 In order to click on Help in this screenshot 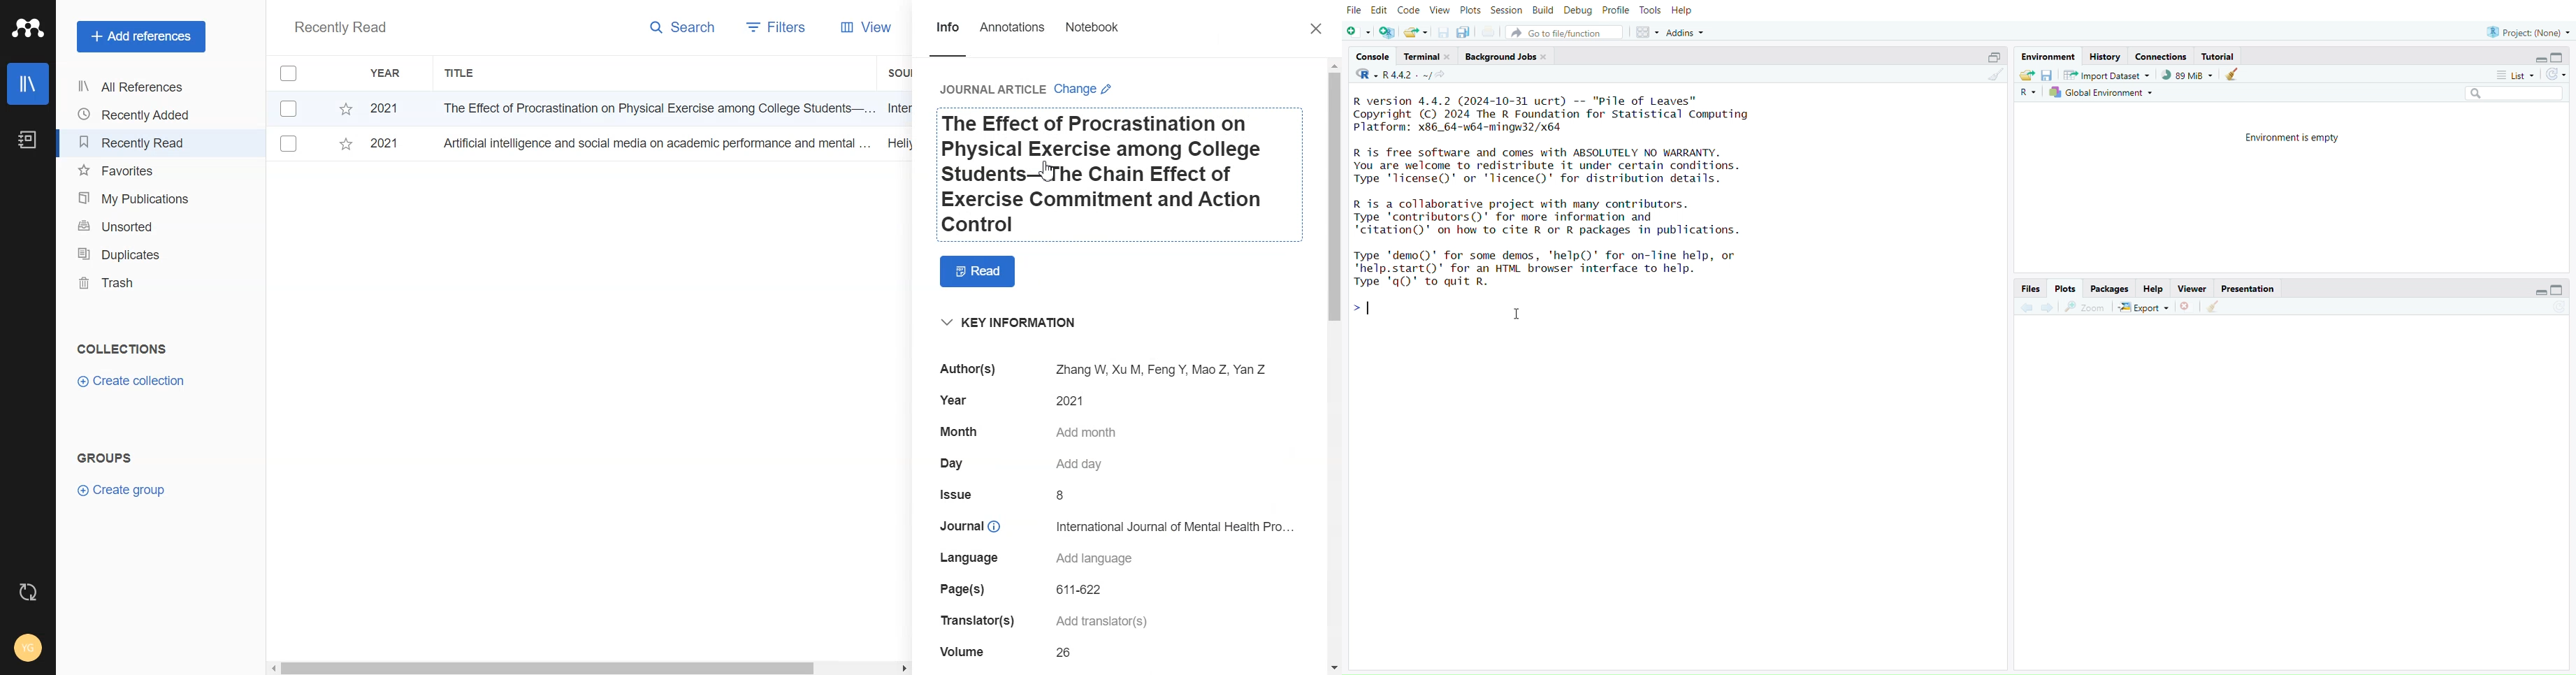, I will do `click(2153, 287)`.